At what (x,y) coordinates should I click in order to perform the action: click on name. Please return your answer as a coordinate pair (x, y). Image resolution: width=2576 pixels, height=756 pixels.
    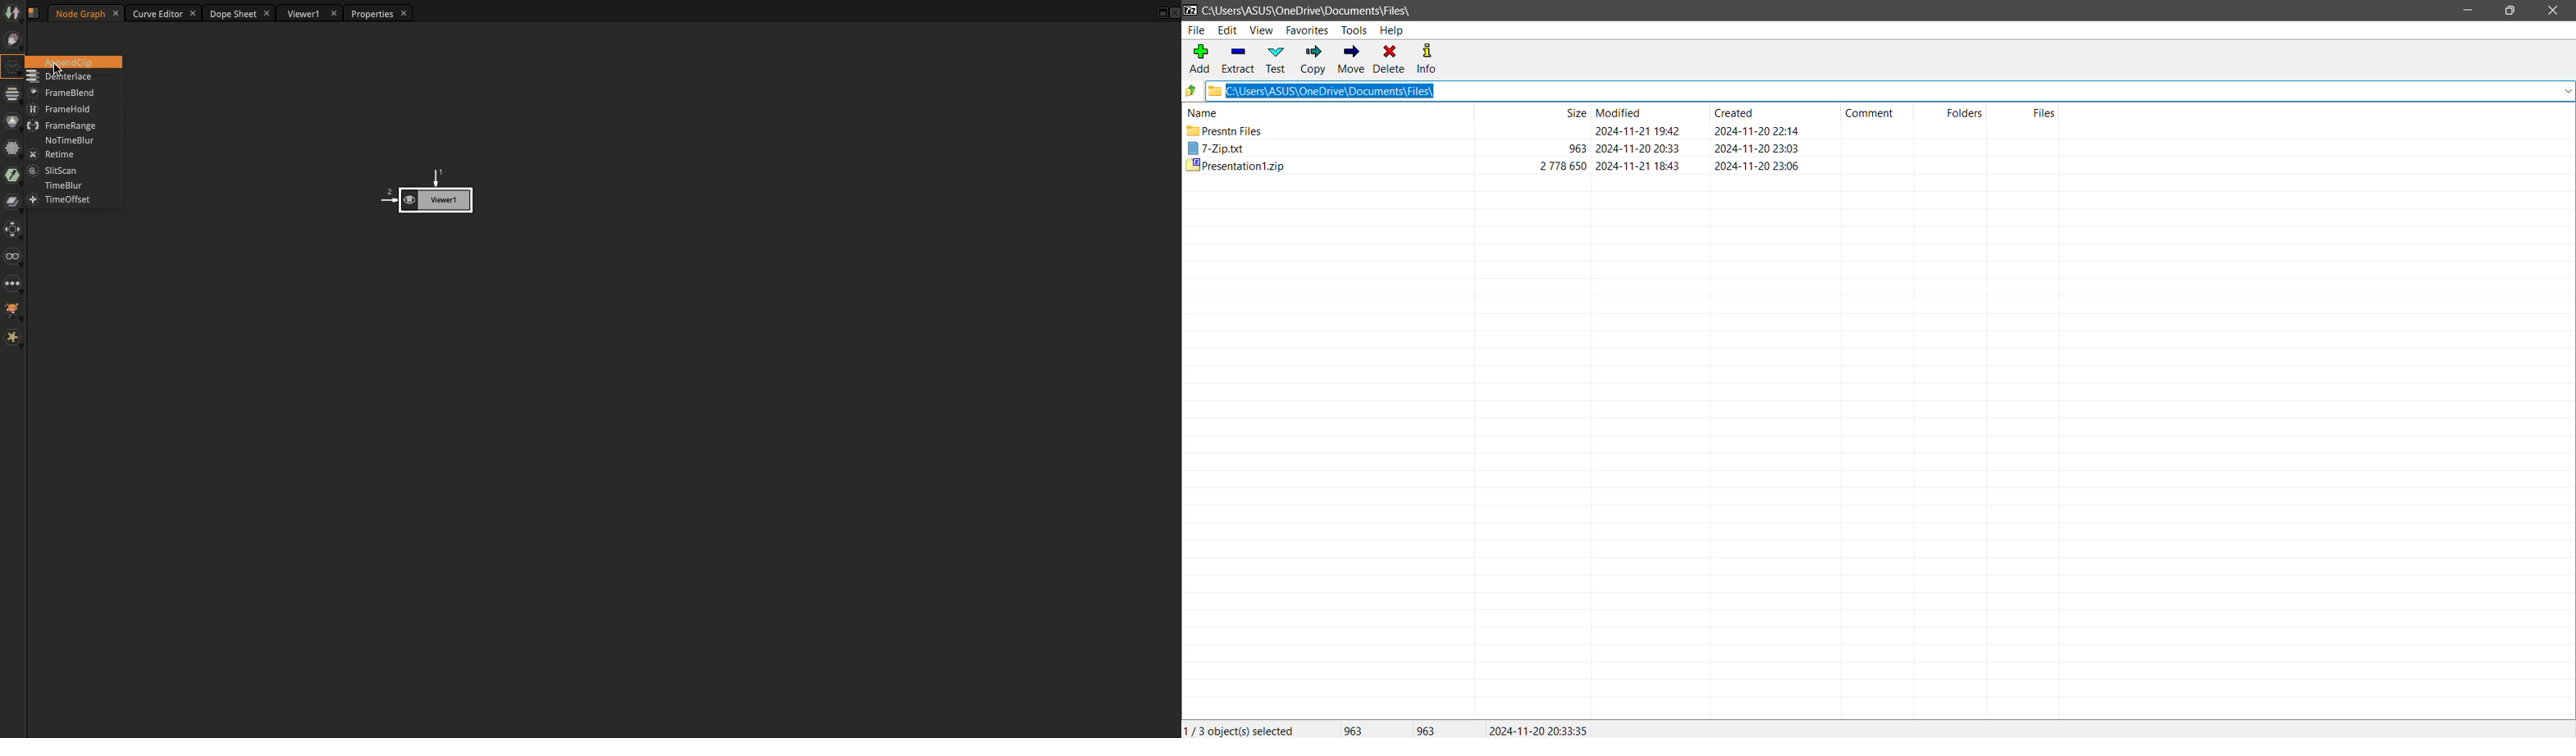
    Looking at the image, I should click on (1203, 113).